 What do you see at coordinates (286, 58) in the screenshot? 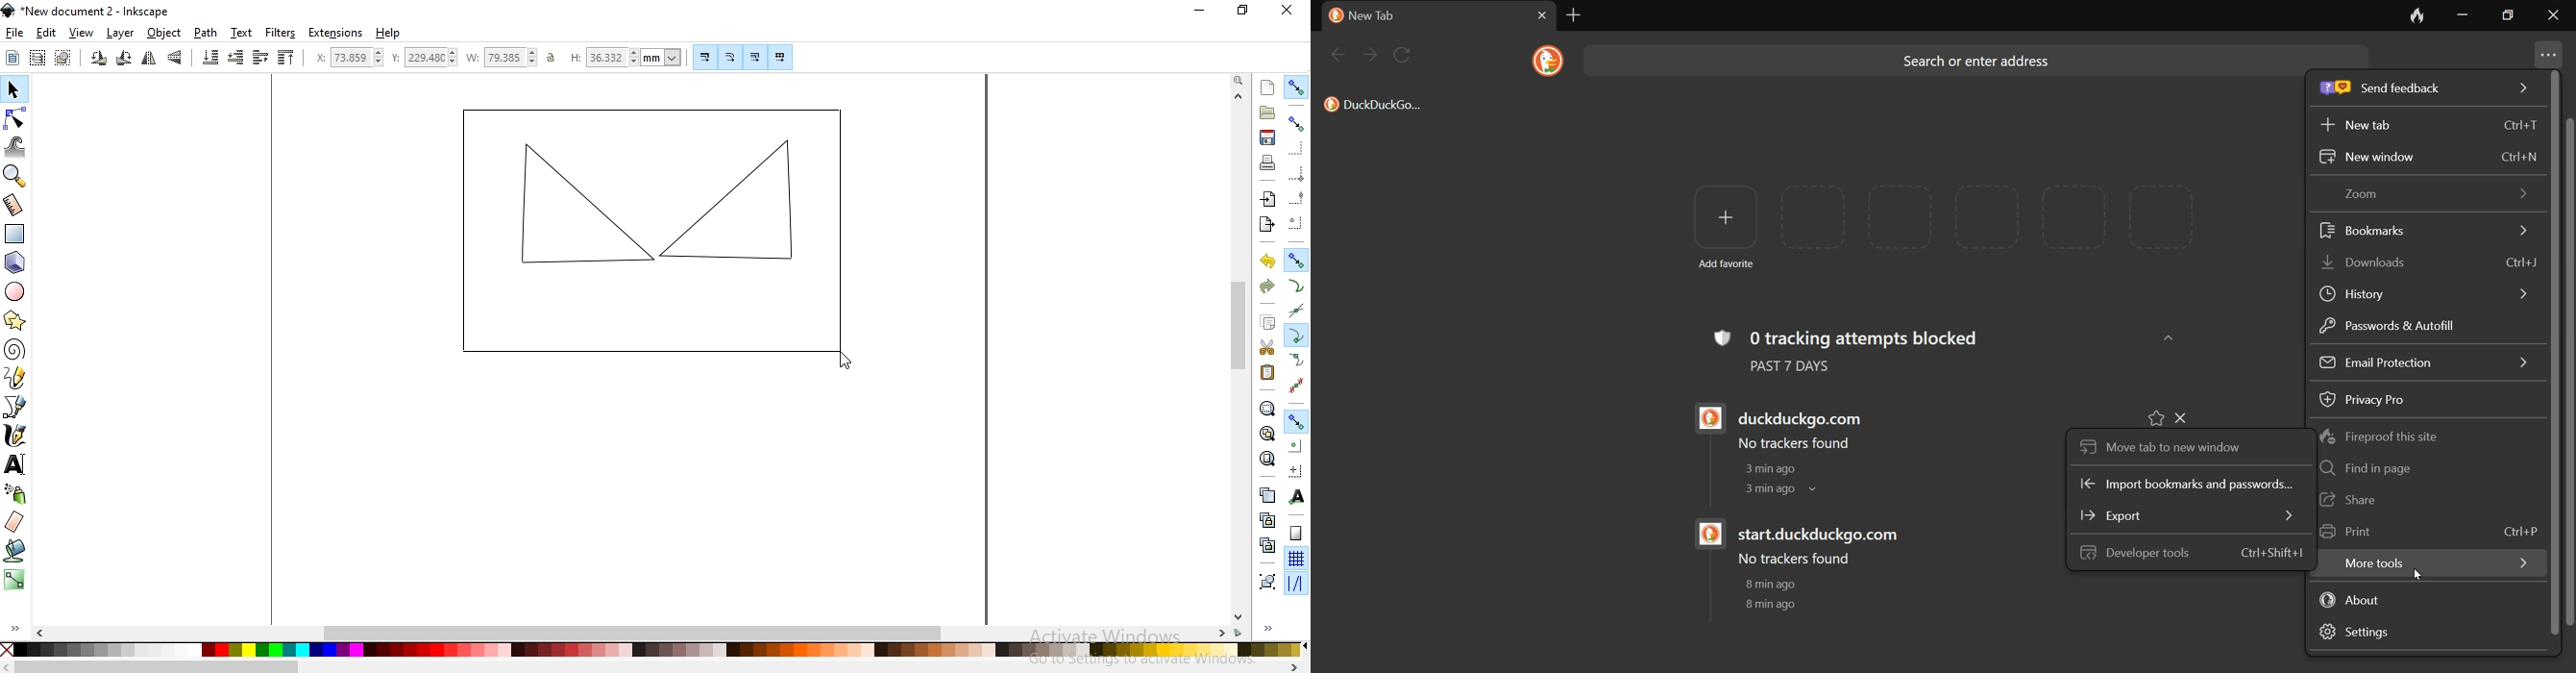
I see `raise selection to top` at bounding box center [286, 58].